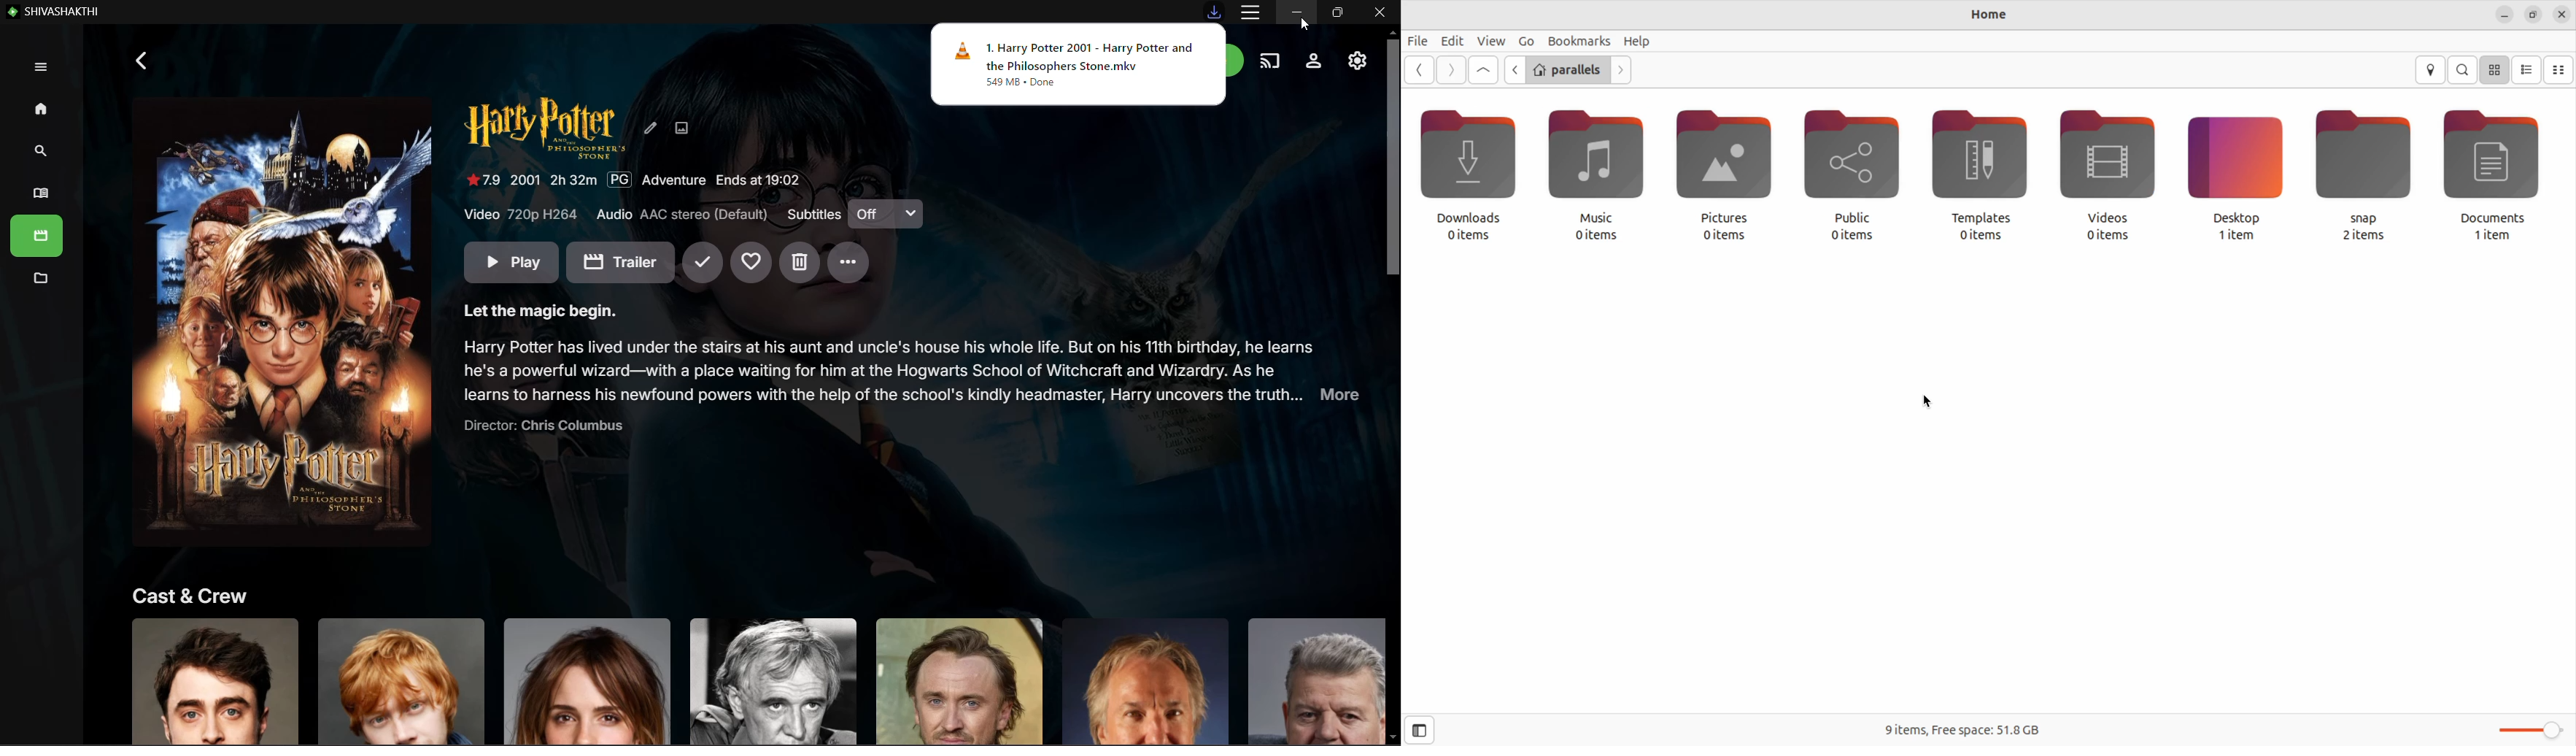 This screenshot has width=2576, height=756. I want to click on Click to know more about actor, so click(959, 681).